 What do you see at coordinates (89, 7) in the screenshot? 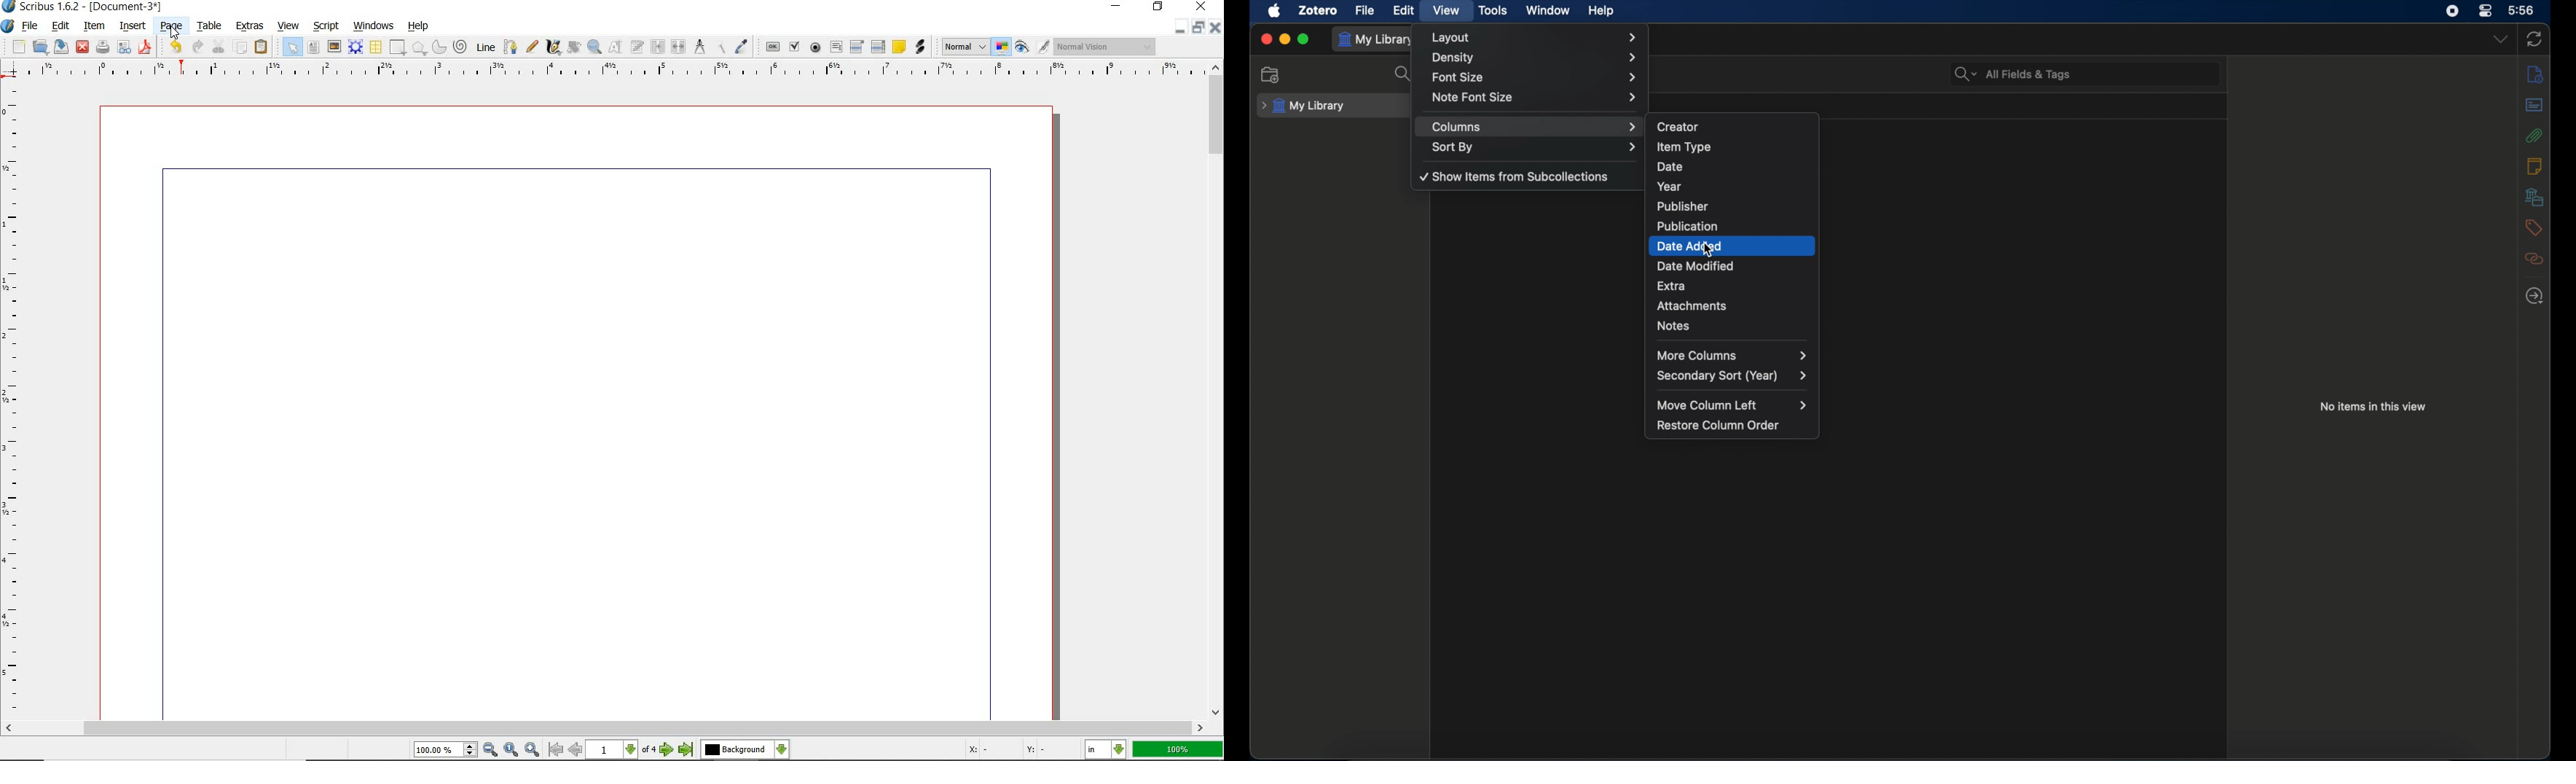
I see `Scribus 1.62 - [Document-3*]` at bounding box center [89, 7].